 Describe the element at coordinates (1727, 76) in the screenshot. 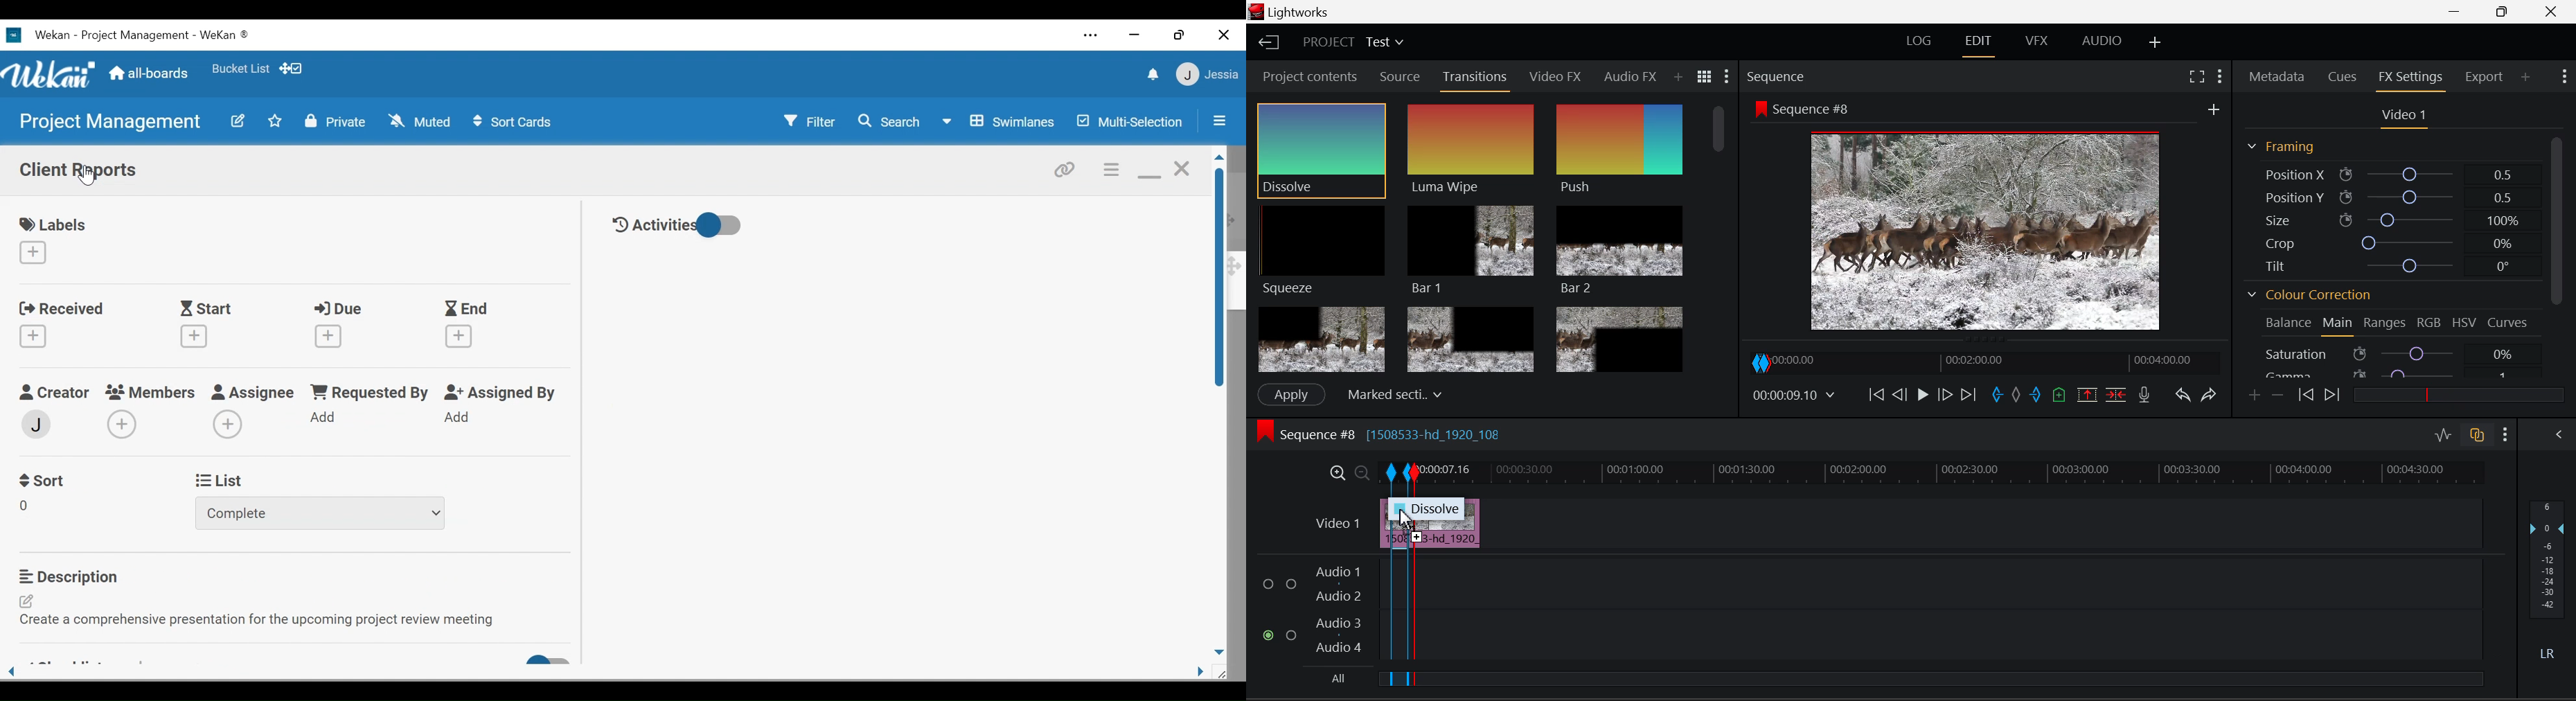

I see `Show Settings` at that location.